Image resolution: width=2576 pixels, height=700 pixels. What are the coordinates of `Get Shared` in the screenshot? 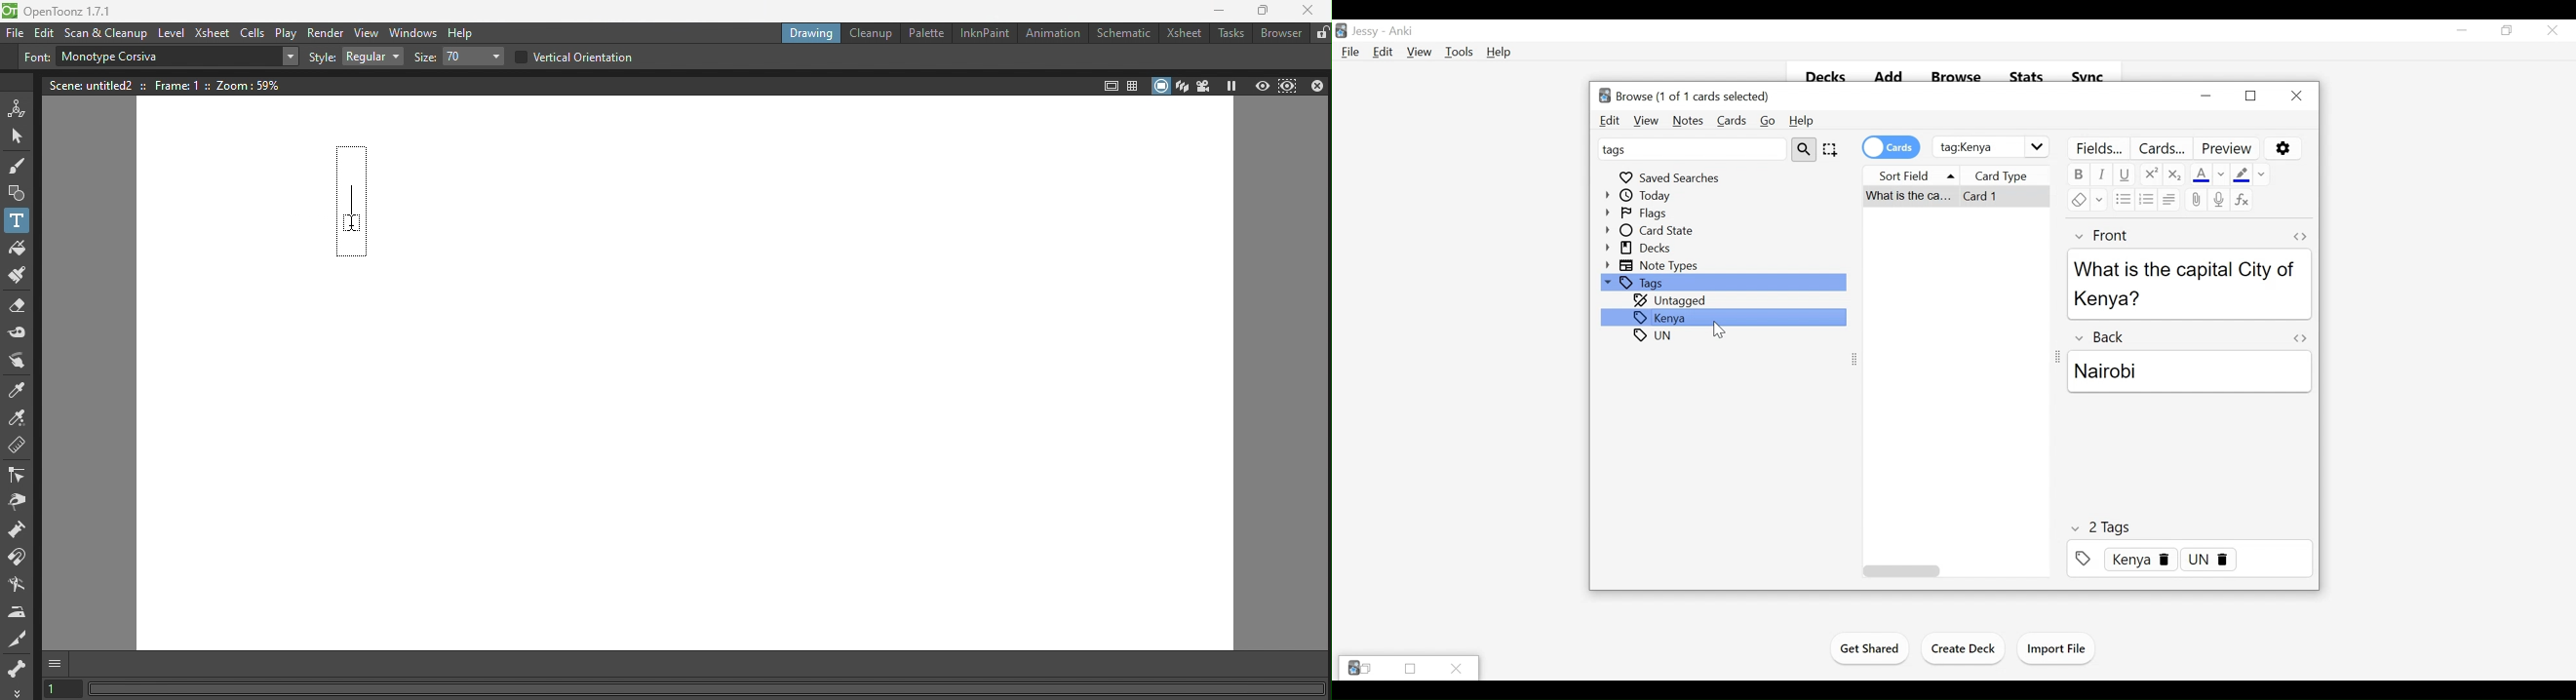 It's located at (1870, 651).